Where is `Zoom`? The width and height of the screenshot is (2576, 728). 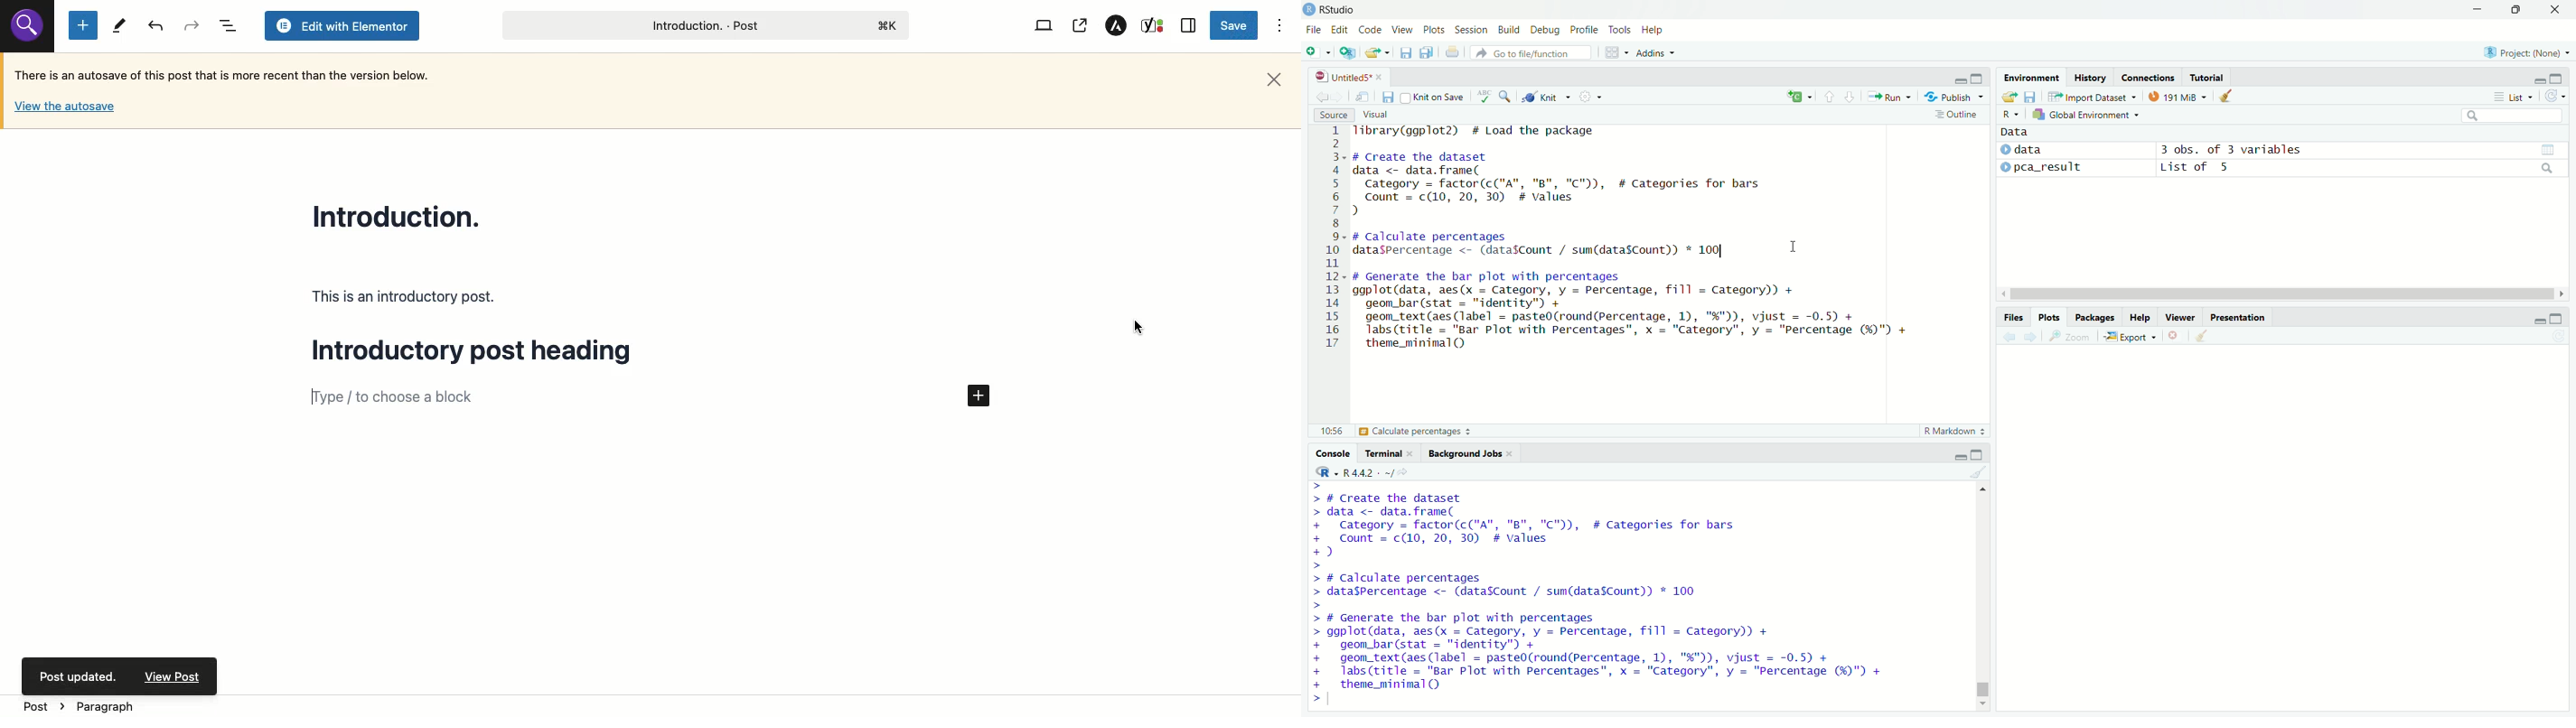
Zoom is located at coordinates (2070, 337).